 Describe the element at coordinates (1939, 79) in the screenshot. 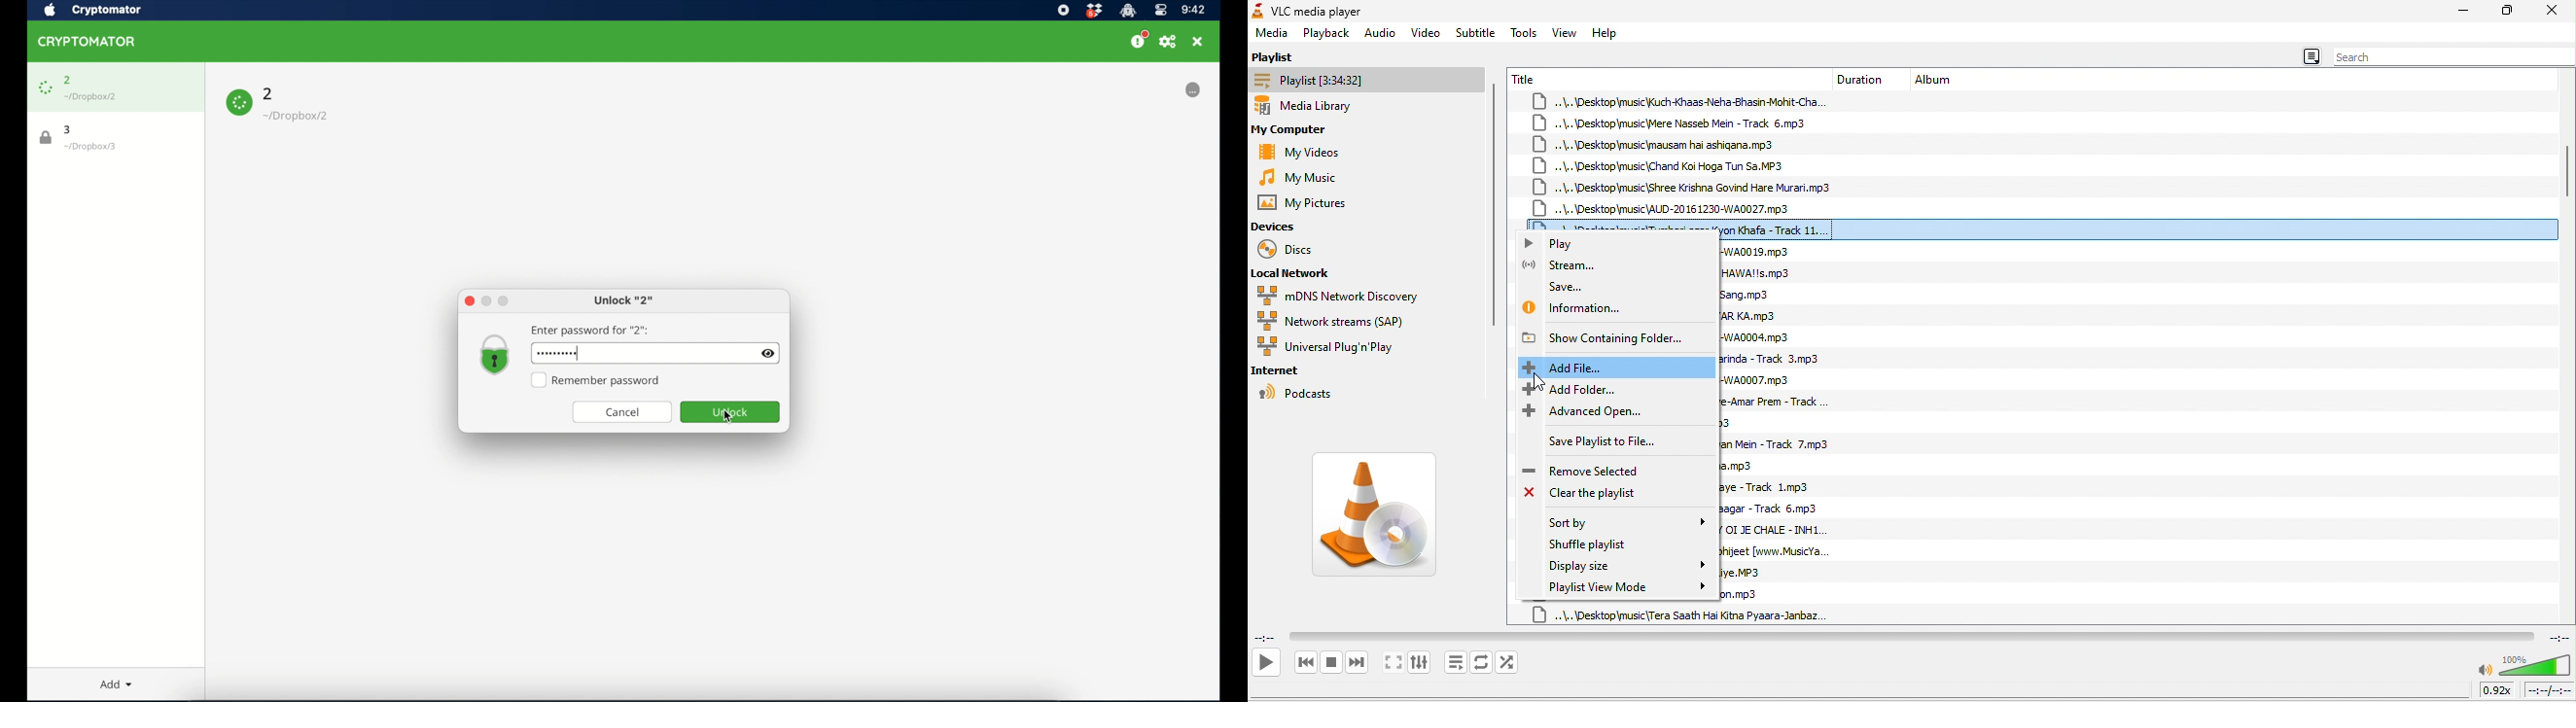

I see `album` at that location.